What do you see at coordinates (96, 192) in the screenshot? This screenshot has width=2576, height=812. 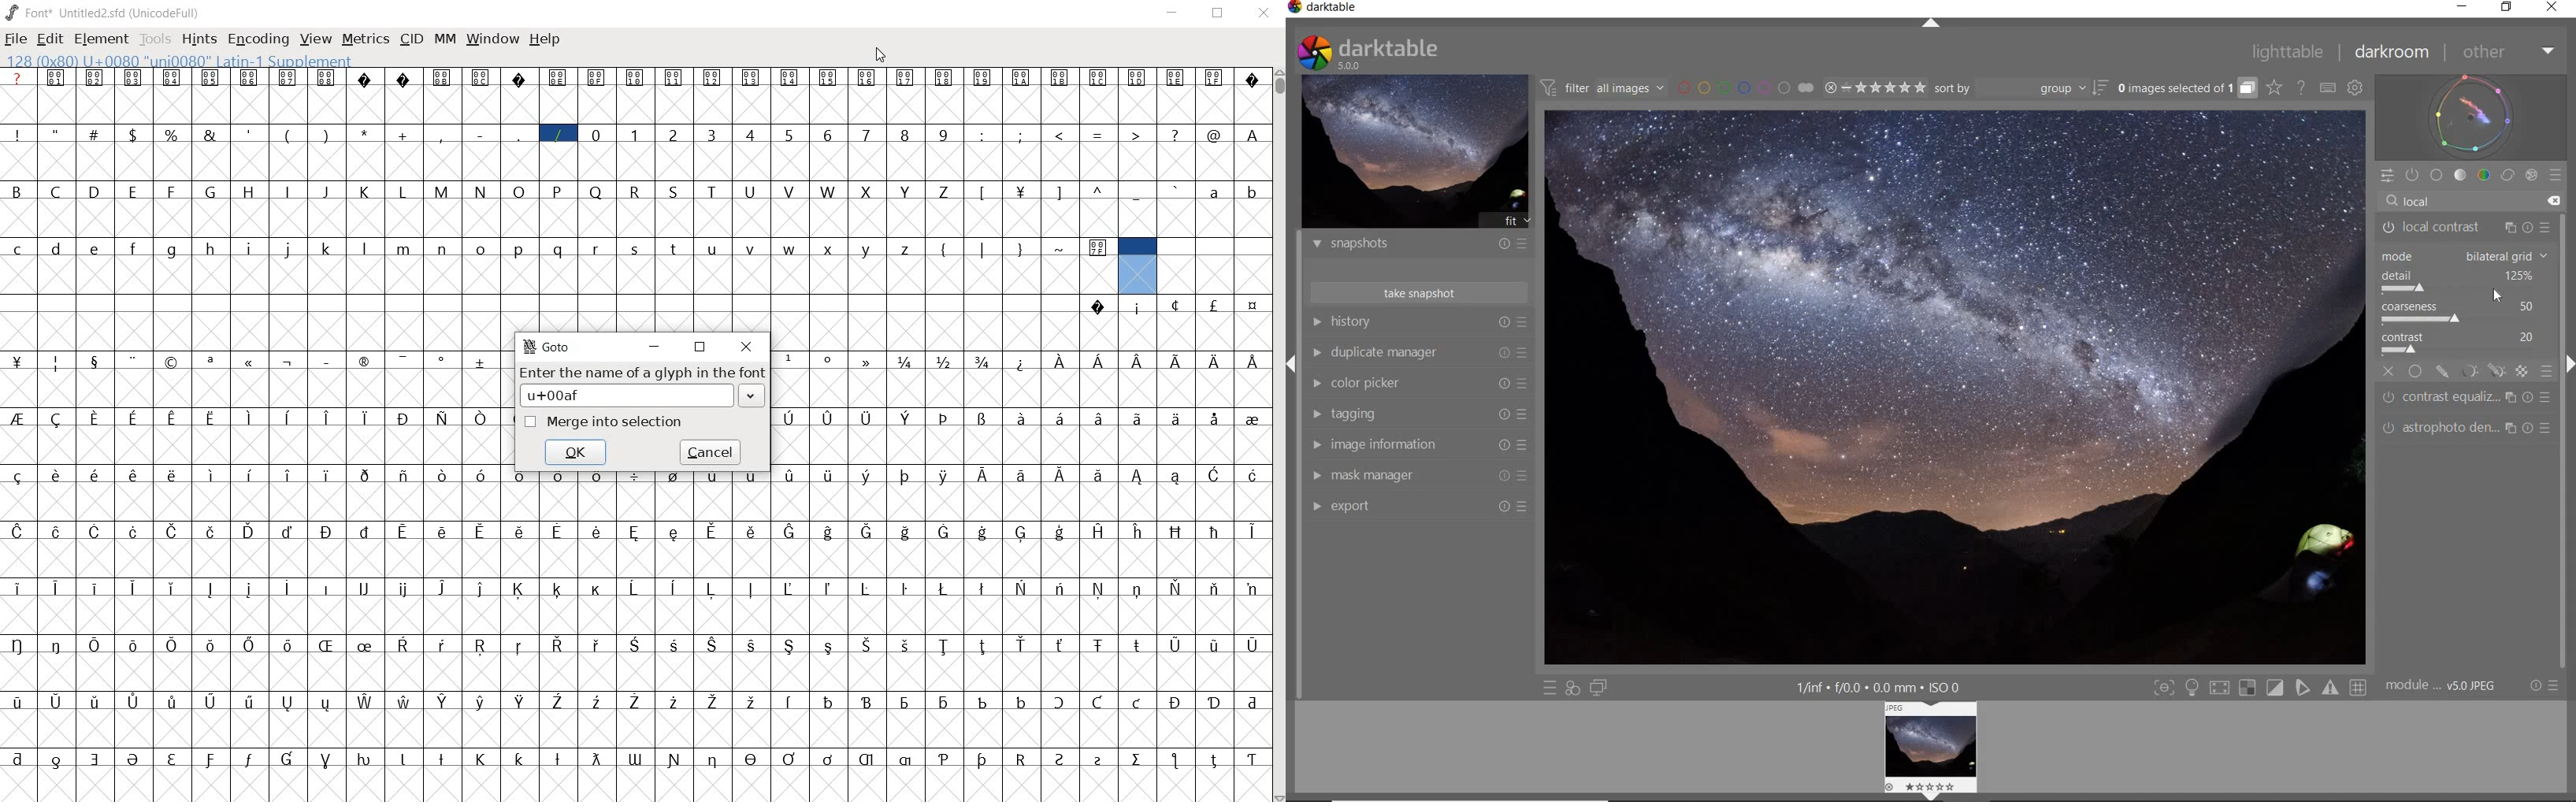 I see `D` at bounding box center [96, 192].